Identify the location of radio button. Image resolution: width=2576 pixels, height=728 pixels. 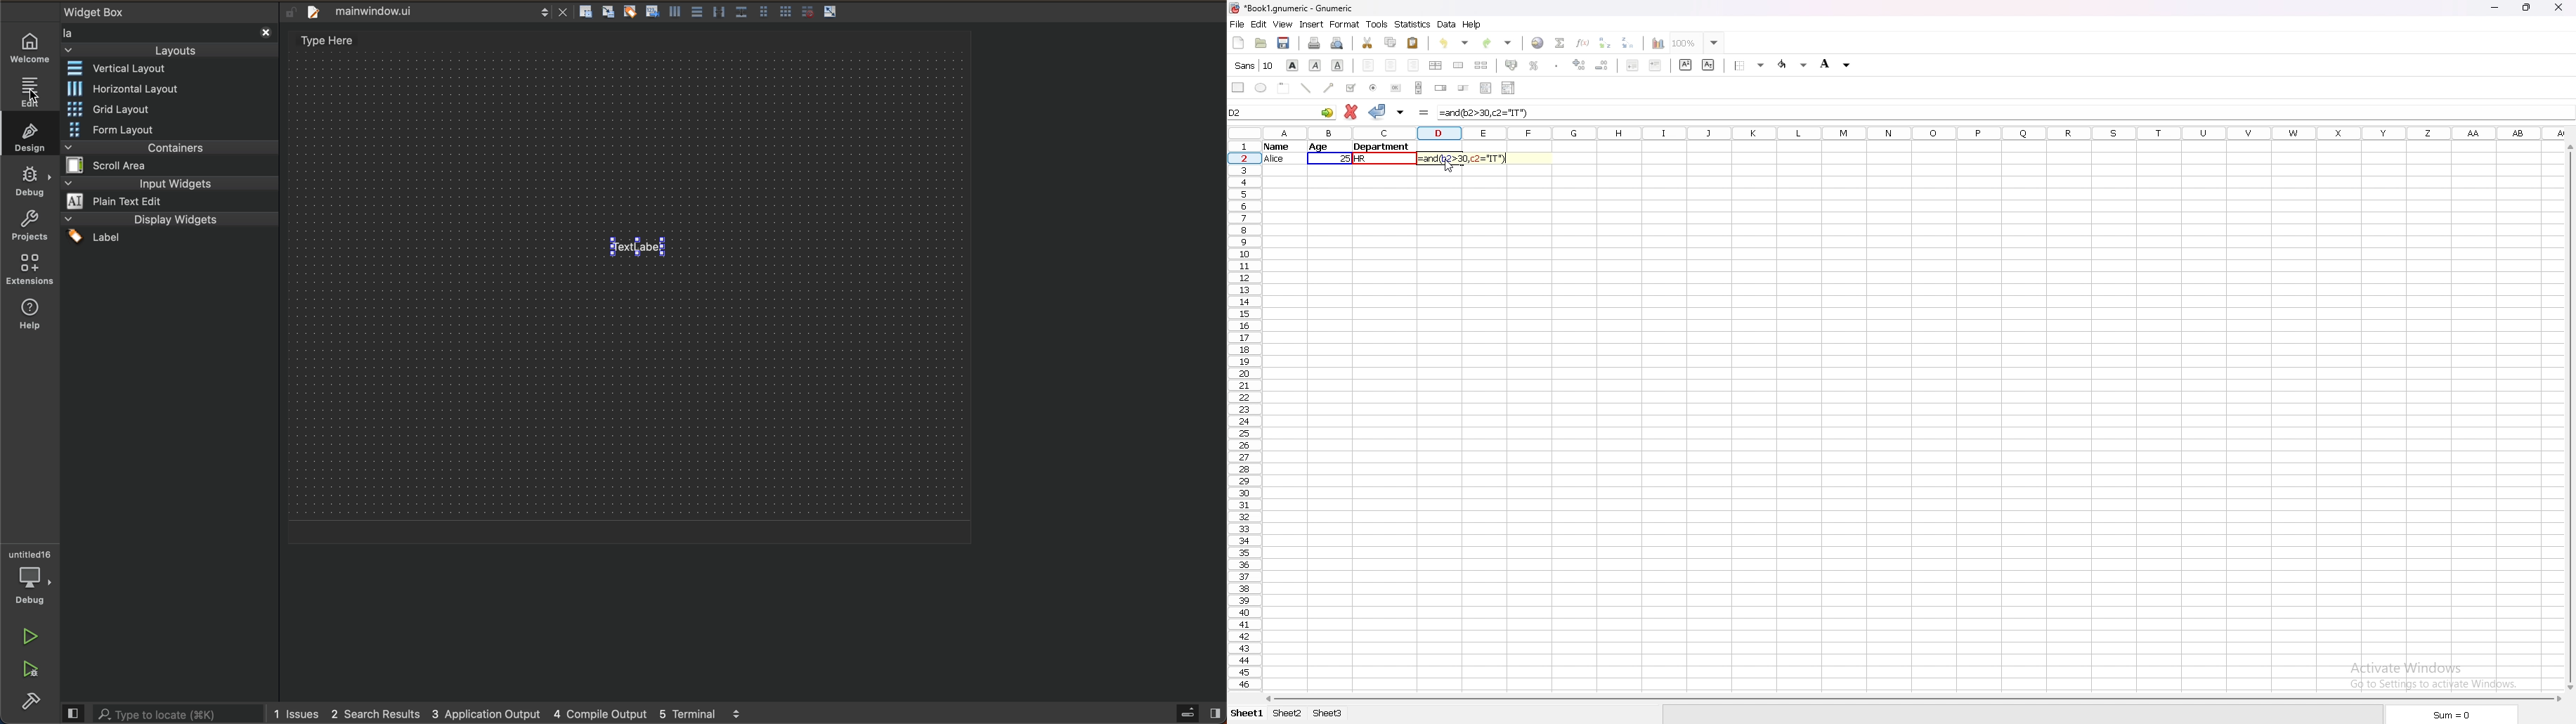
(1373, 87).